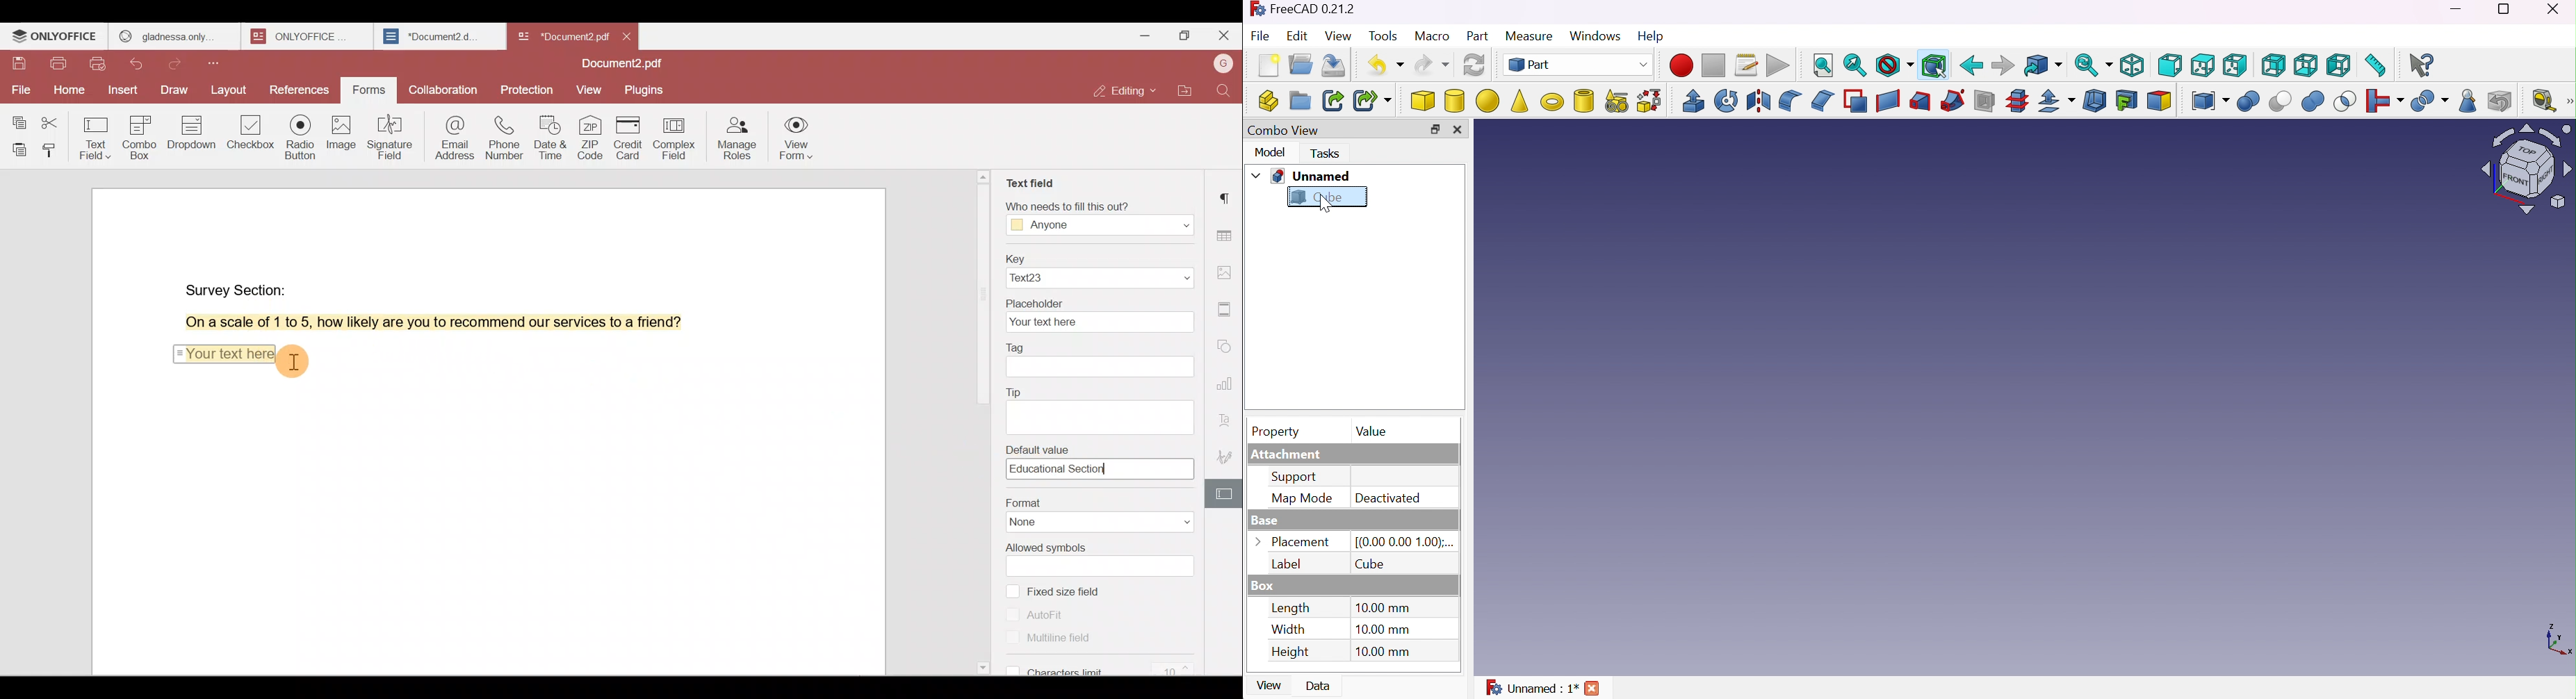  Describe the element at coordinates (309, 36) in the screenshot. I see `ONLYOFFICE` at that location.